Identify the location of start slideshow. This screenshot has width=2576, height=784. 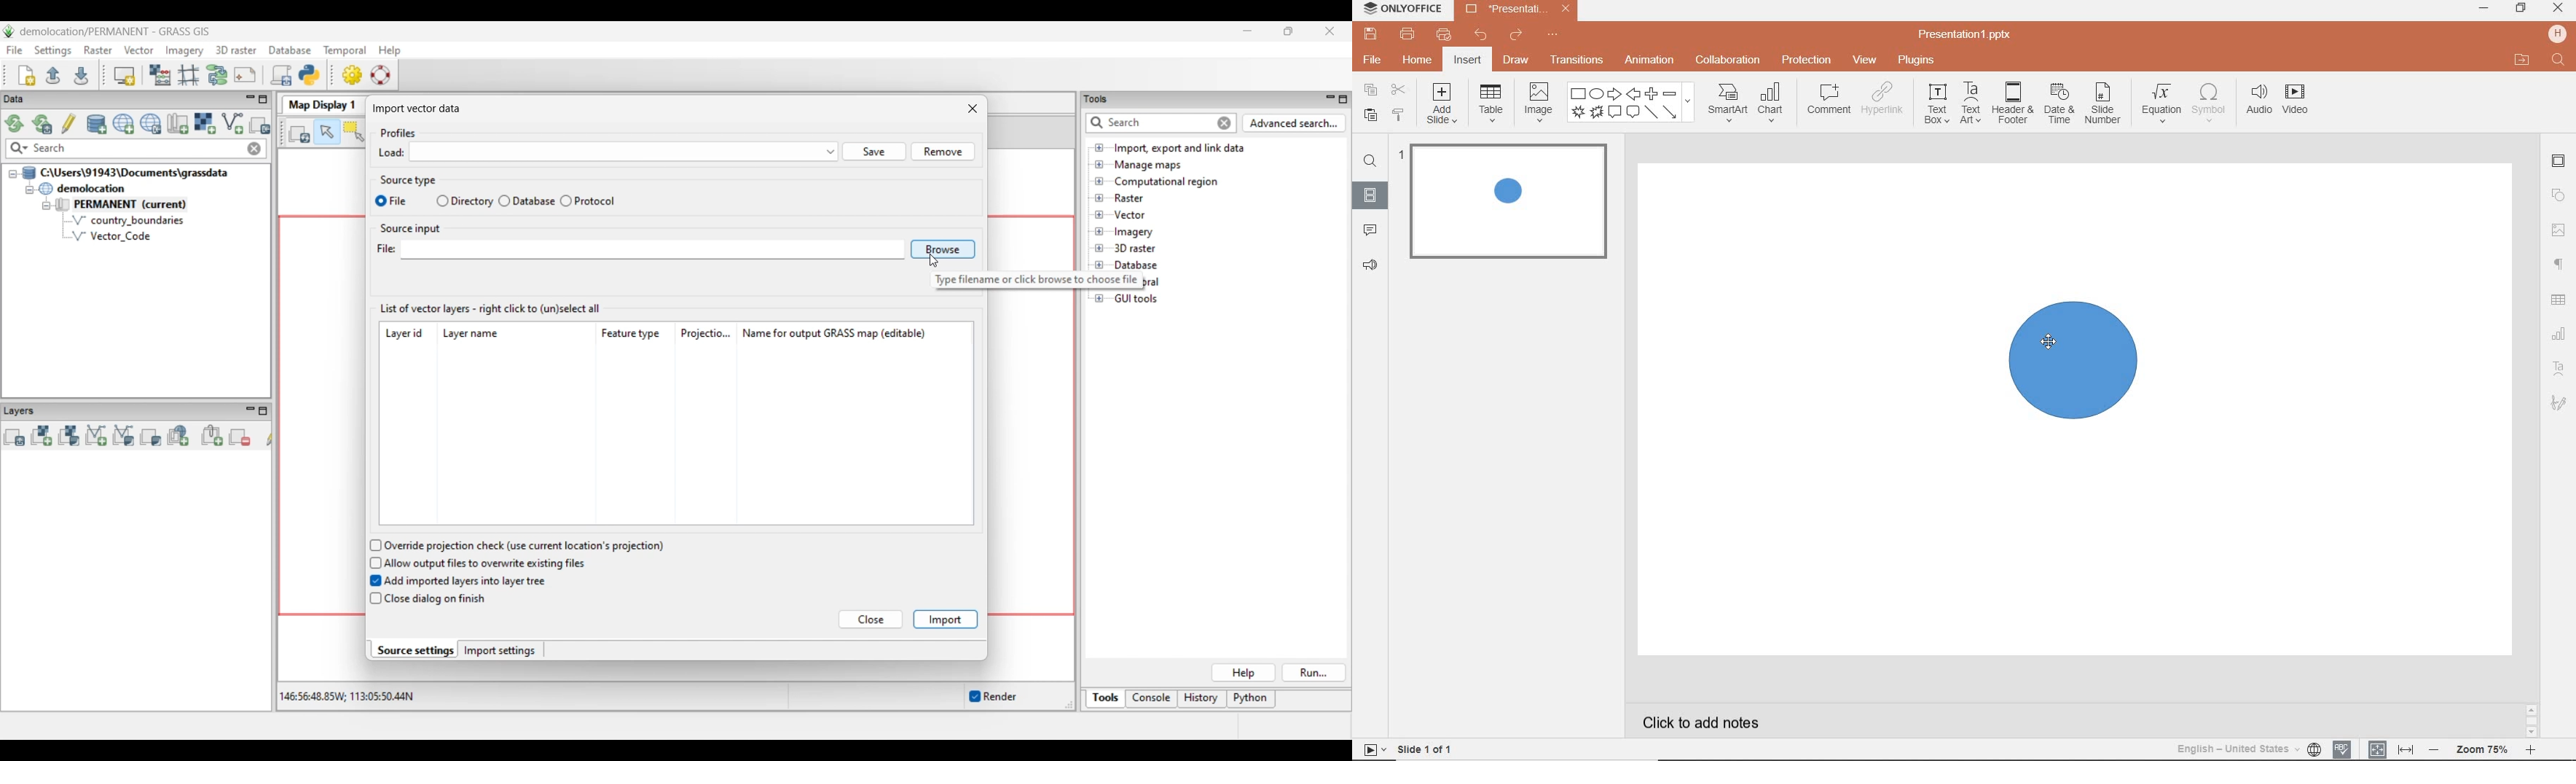
(1372, 749).